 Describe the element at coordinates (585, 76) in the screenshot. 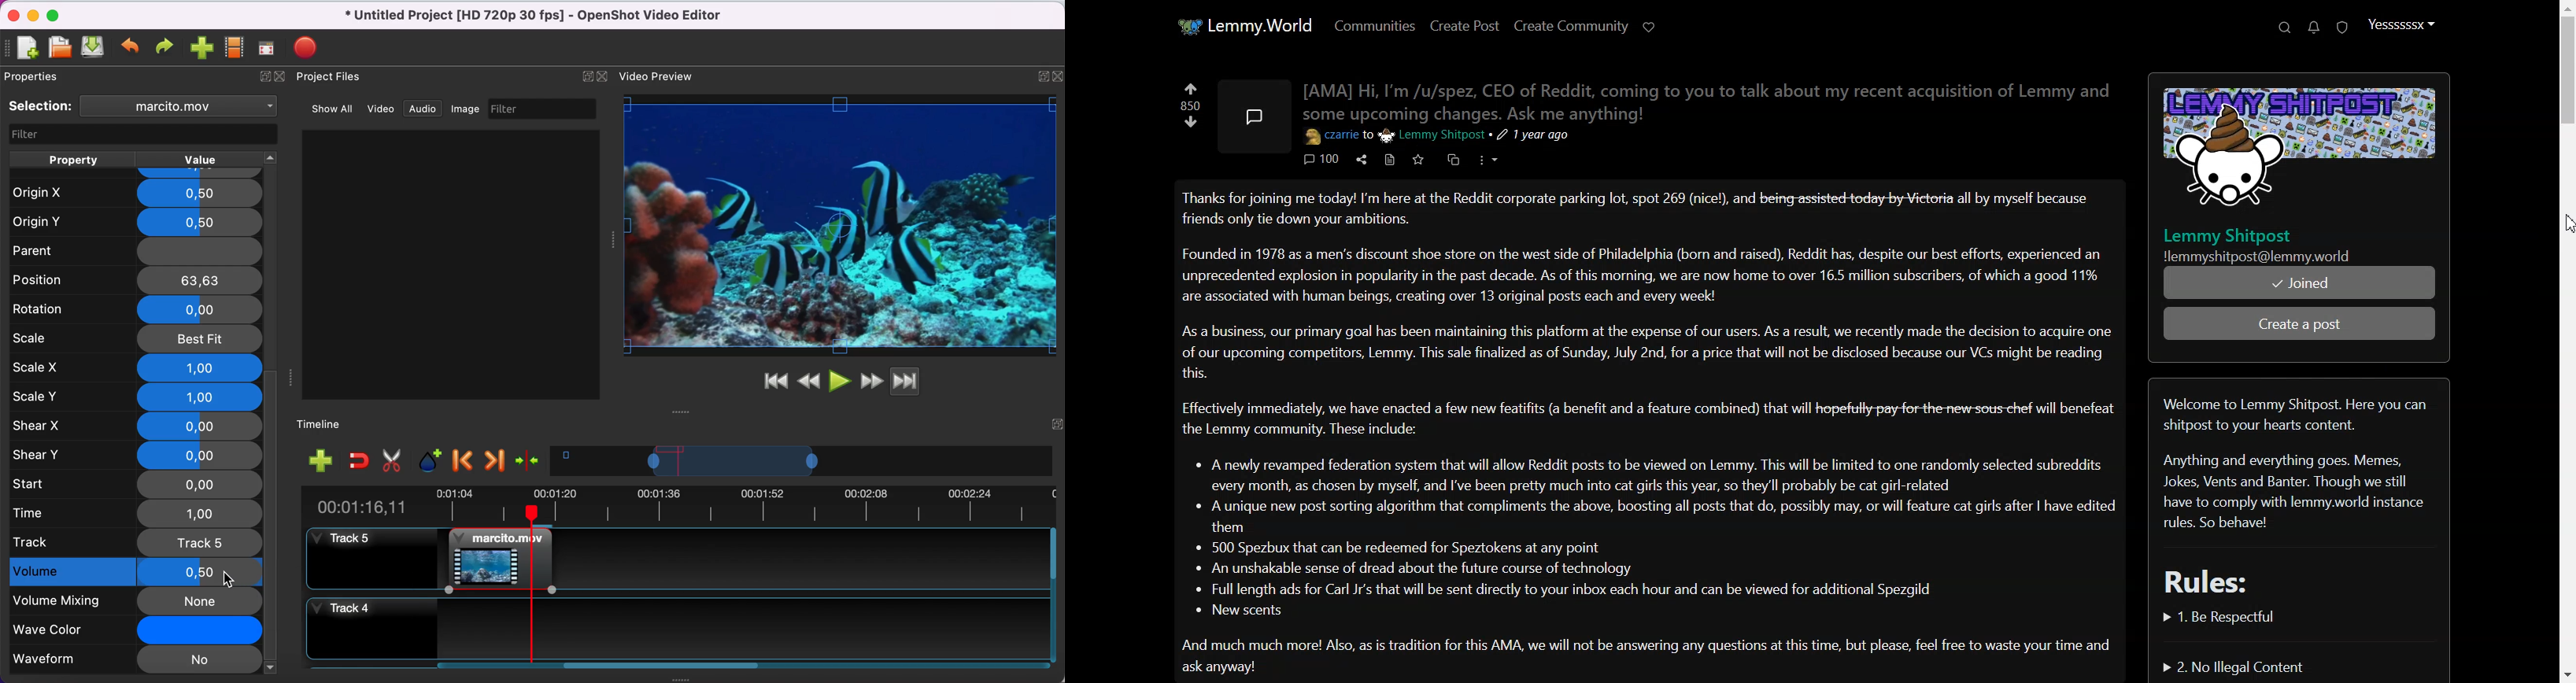

I see `expand/hide` at that location.